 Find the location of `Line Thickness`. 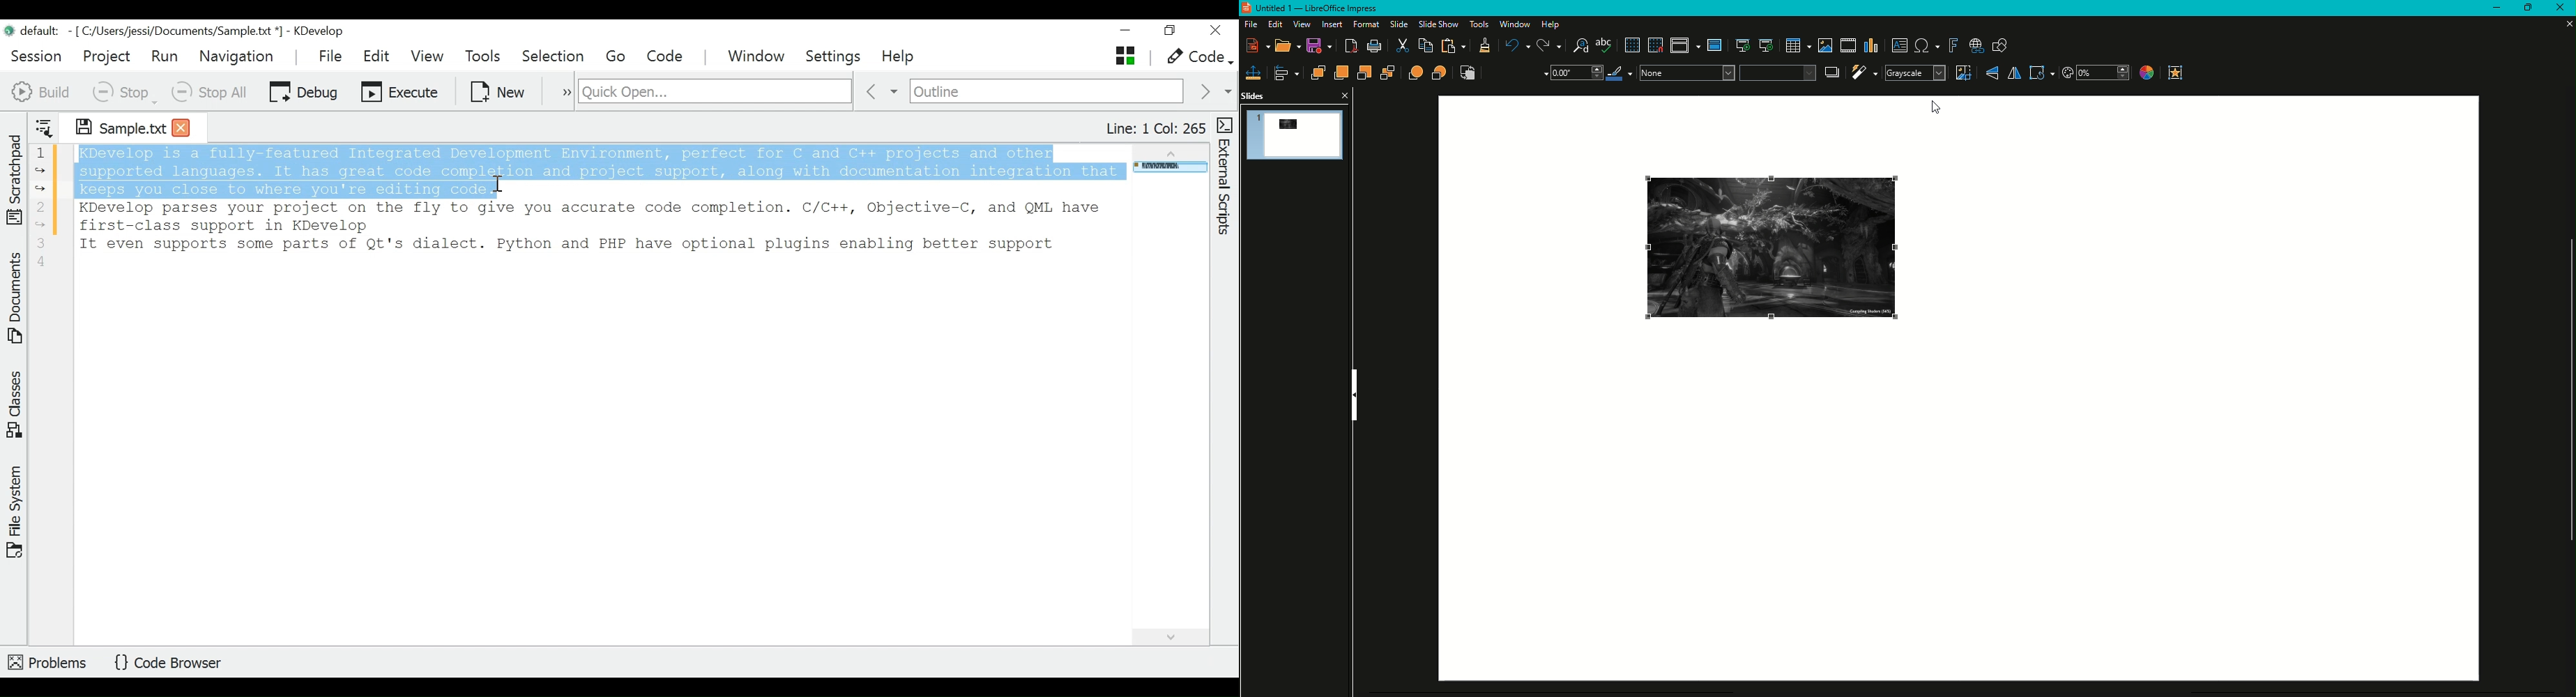

Line Thickness is located at coordinates (1575, 73).